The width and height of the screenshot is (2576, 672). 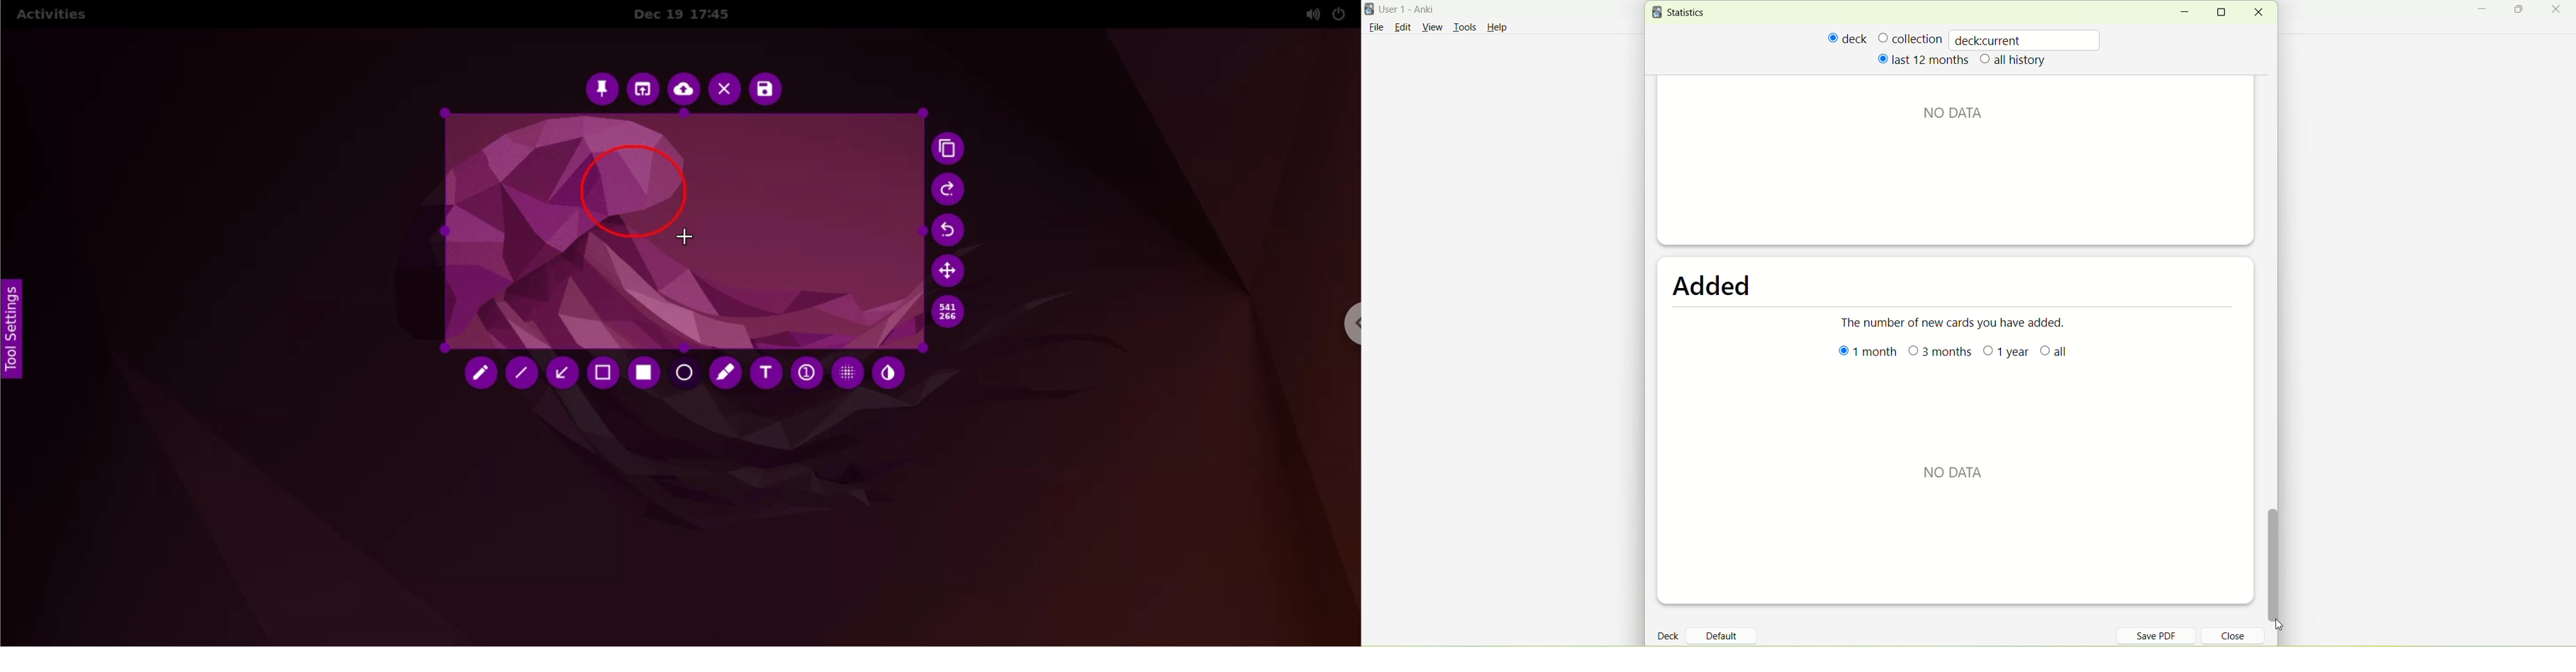 What do you see at coordinates (1682, 13) in the screenshot?
I see `statistics` at bounding box center [1682, 13].